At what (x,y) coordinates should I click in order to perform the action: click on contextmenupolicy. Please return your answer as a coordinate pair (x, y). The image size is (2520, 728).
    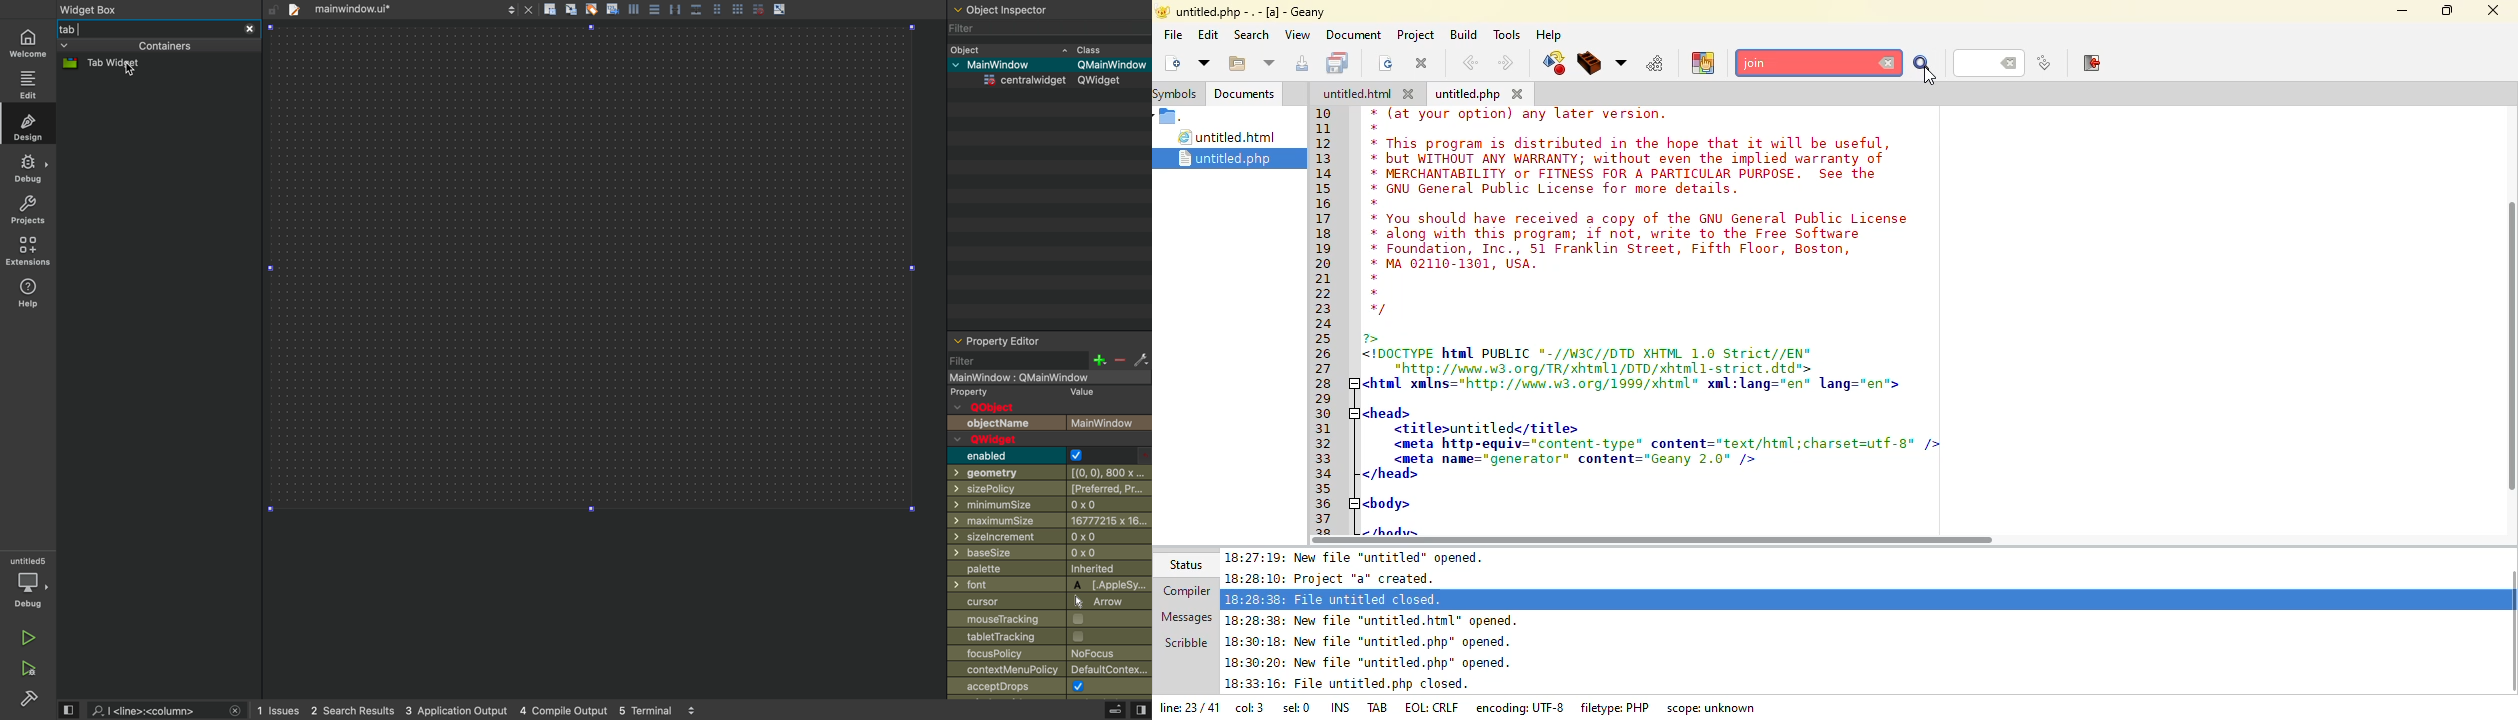
    Looking at the image, I should click on (1052, 671).